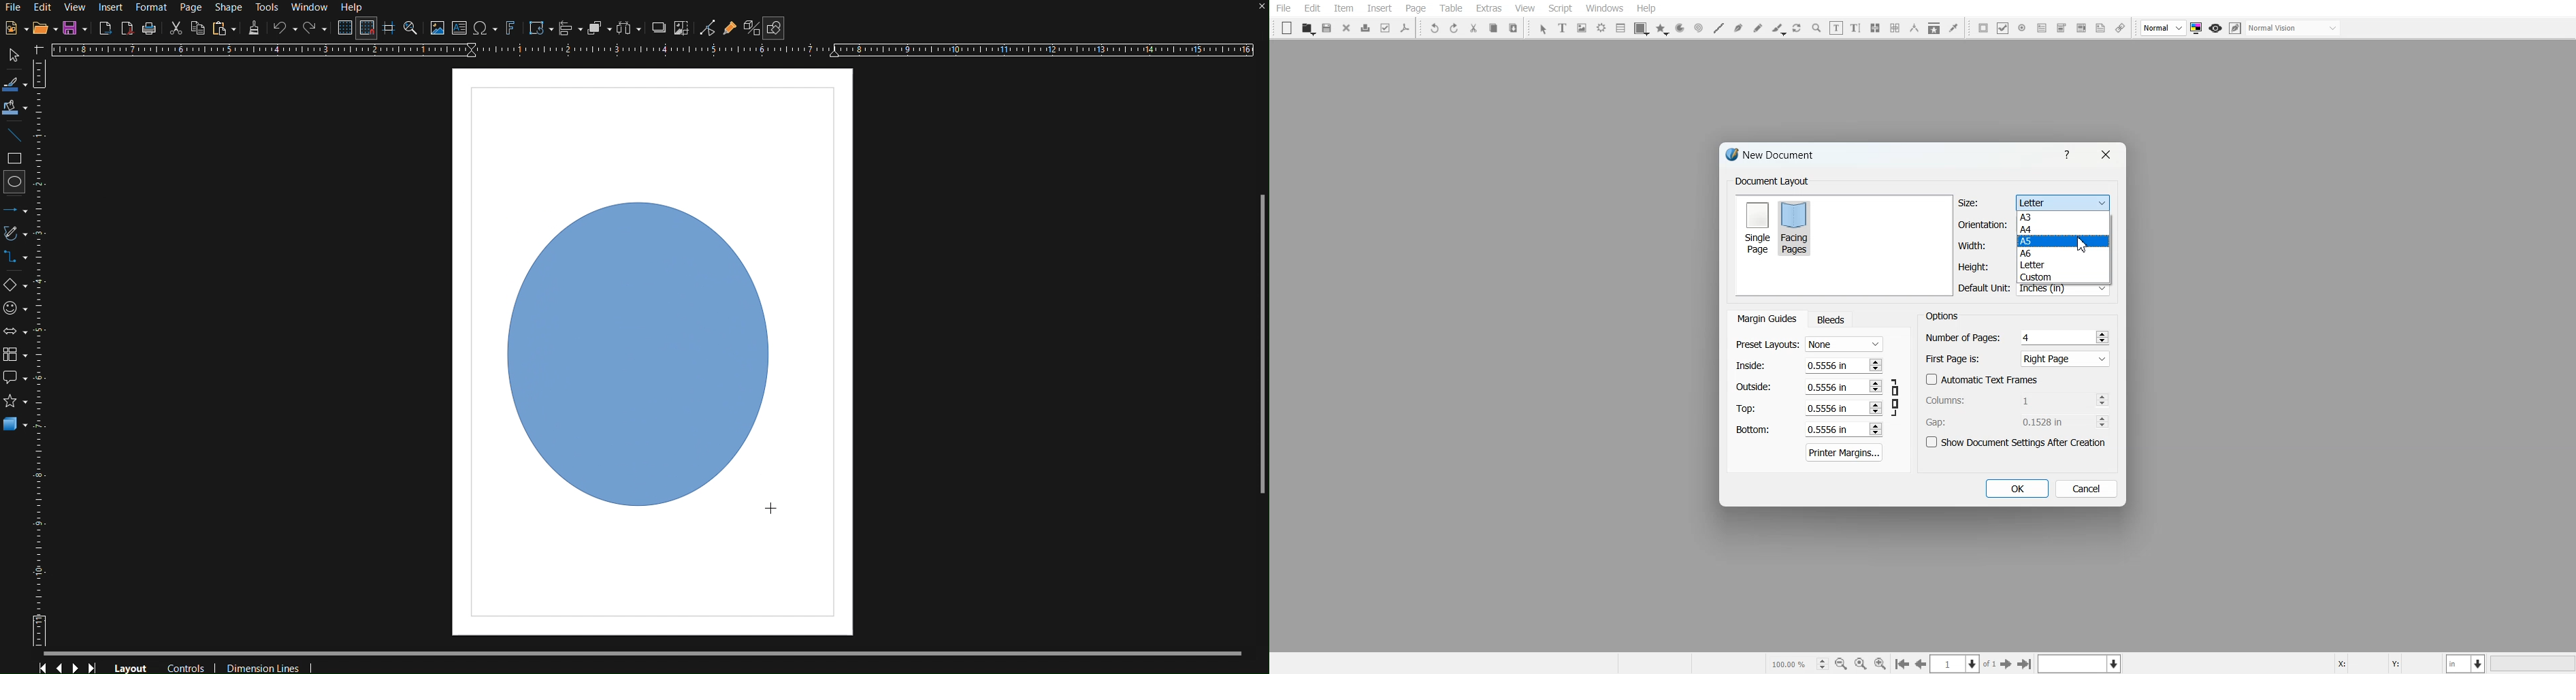 The height and width of the screenshot is (700, 2576). I want to click on Facing Pages, so click(1797, 227).